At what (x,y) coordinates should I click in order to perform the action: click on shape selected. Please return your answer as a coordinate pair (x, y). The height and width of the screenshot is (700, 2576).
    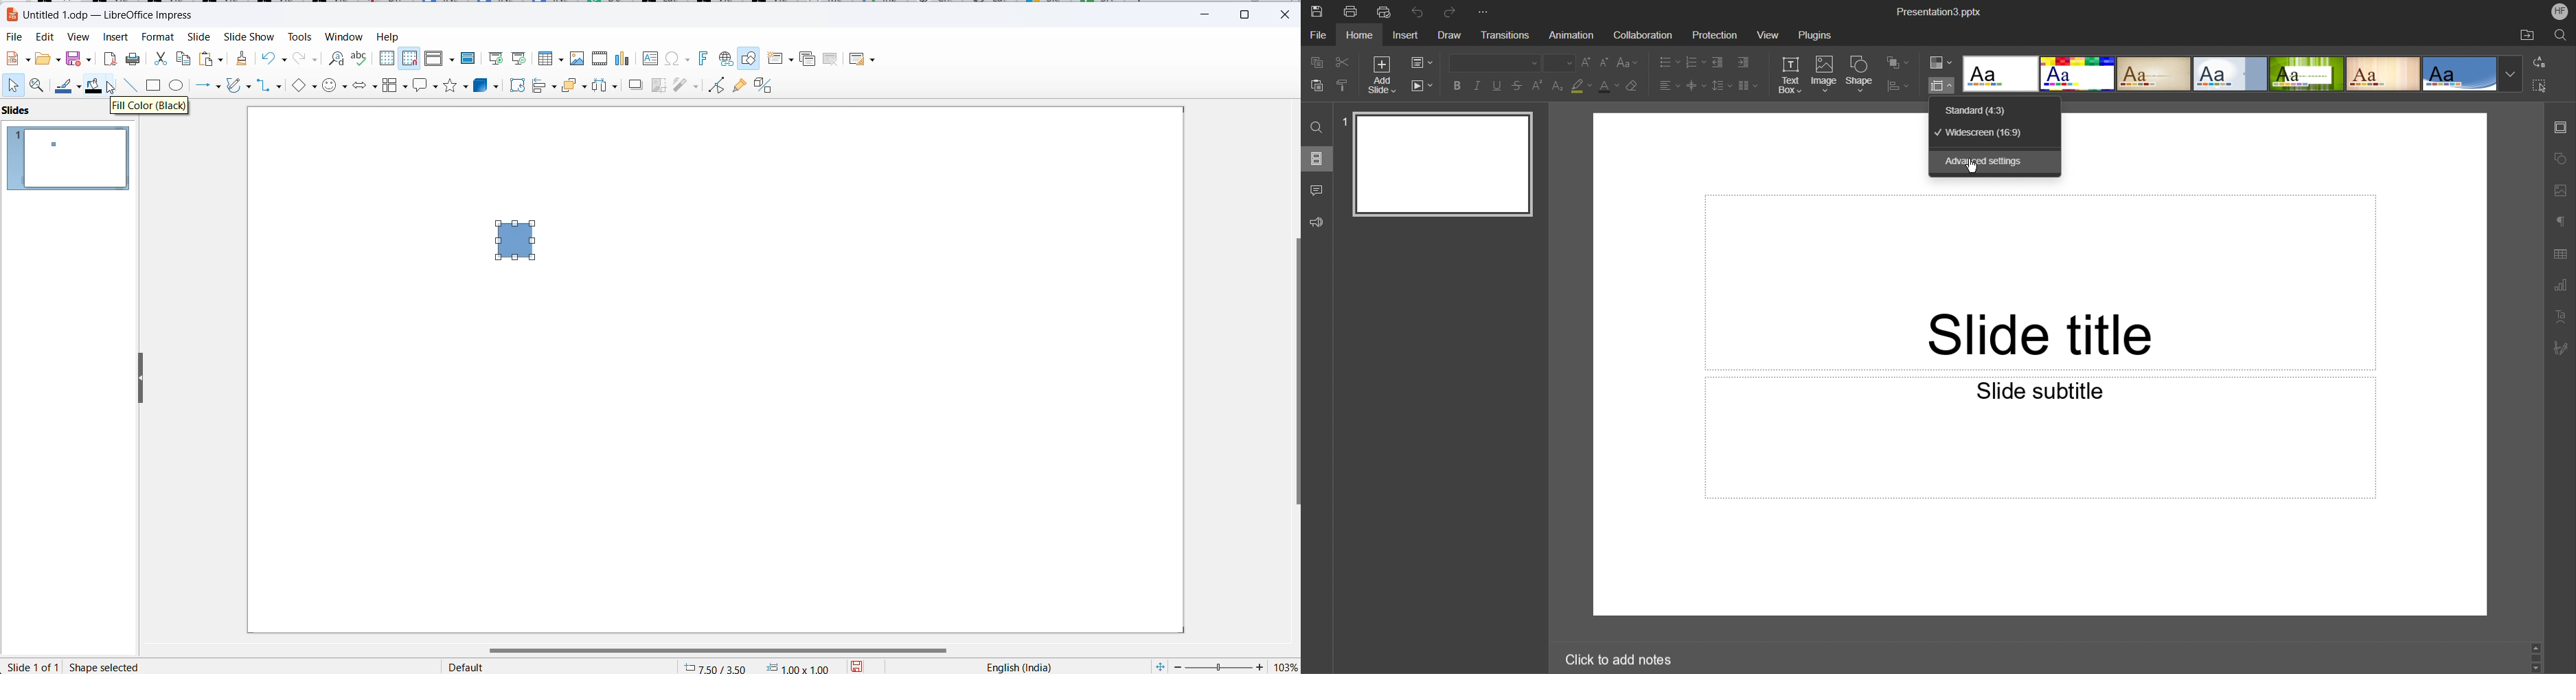
    Looking at the image, I should click on (104, 666).